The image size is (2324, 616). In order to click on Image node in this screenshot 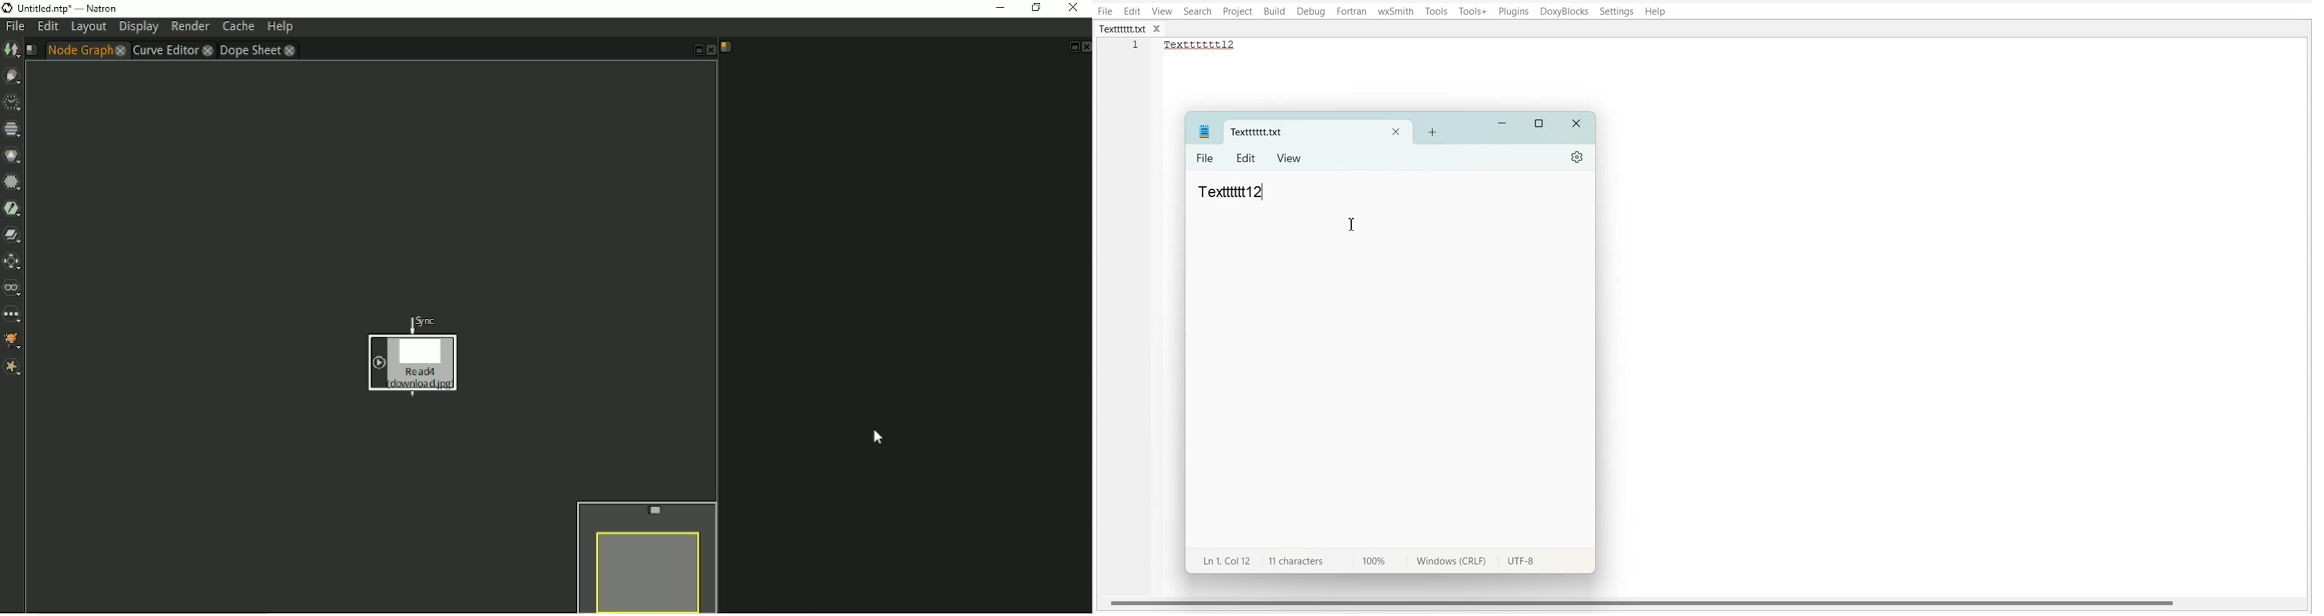, I will do `click(418, 357)`.